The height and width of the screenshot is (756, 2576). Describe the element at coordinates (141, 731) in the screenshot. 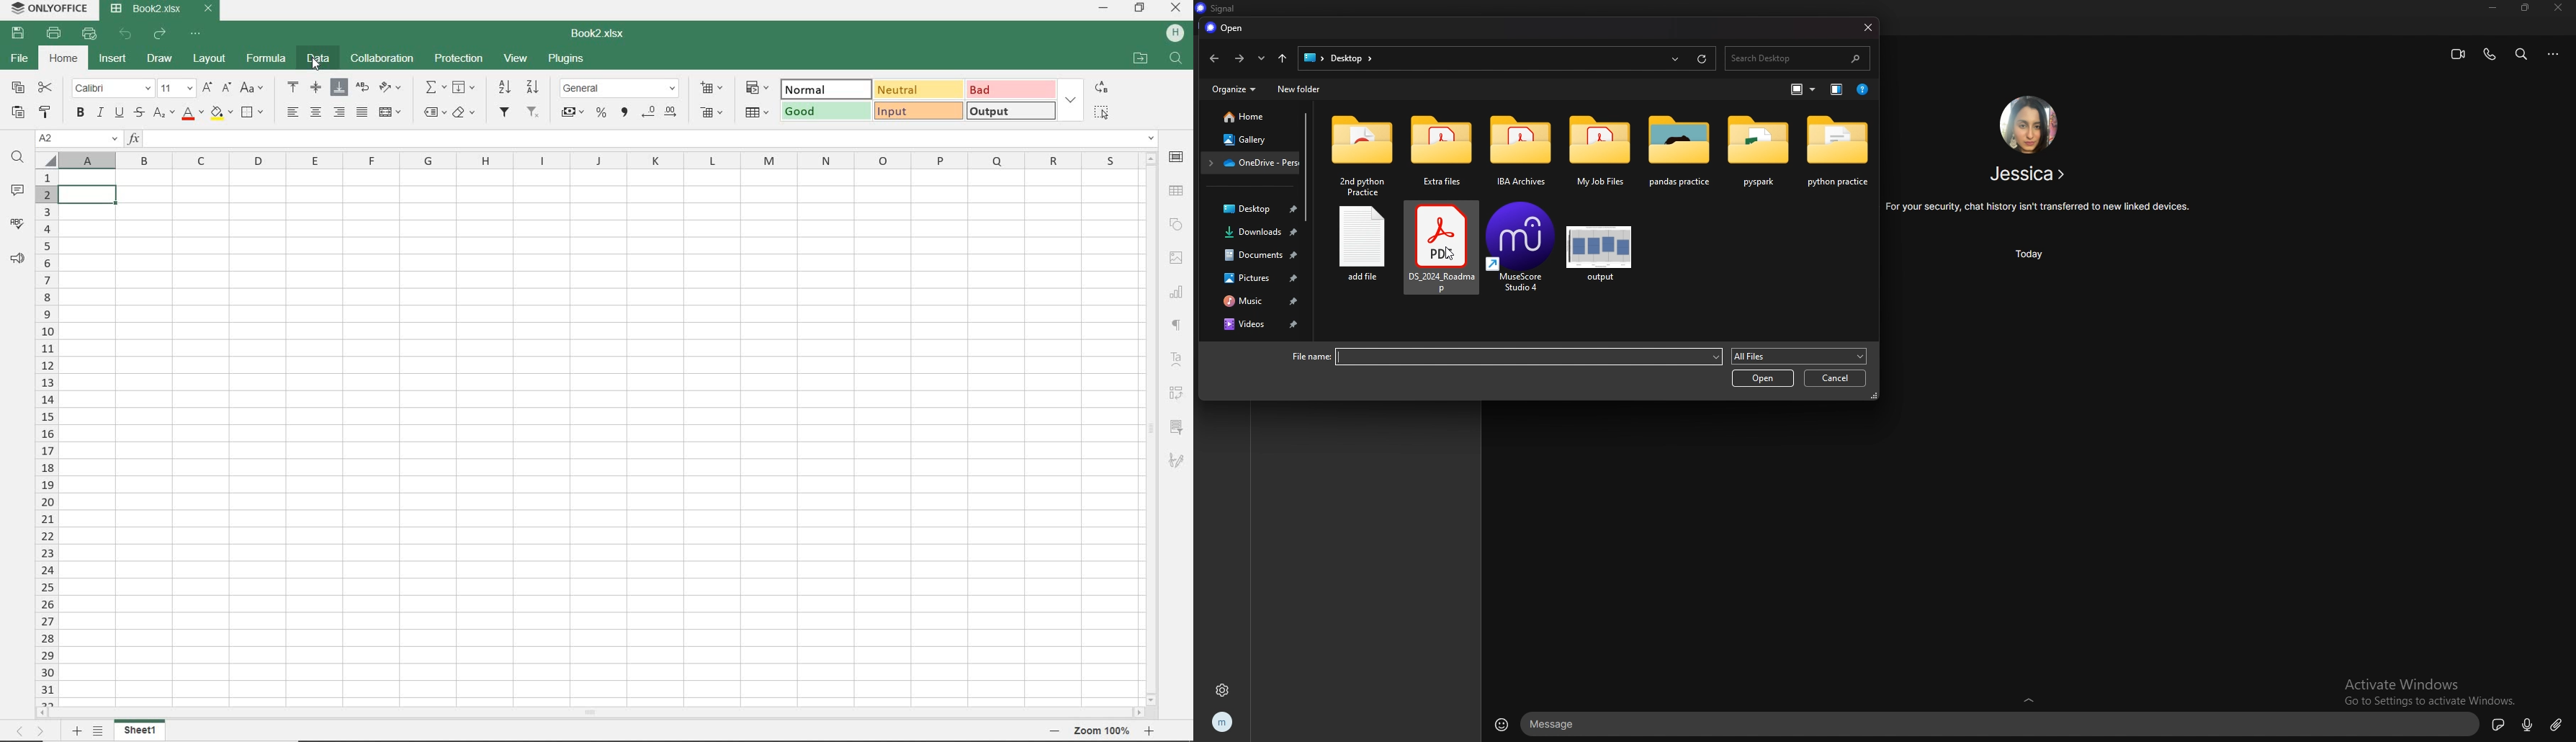

I see `SHEET 1` at that location.